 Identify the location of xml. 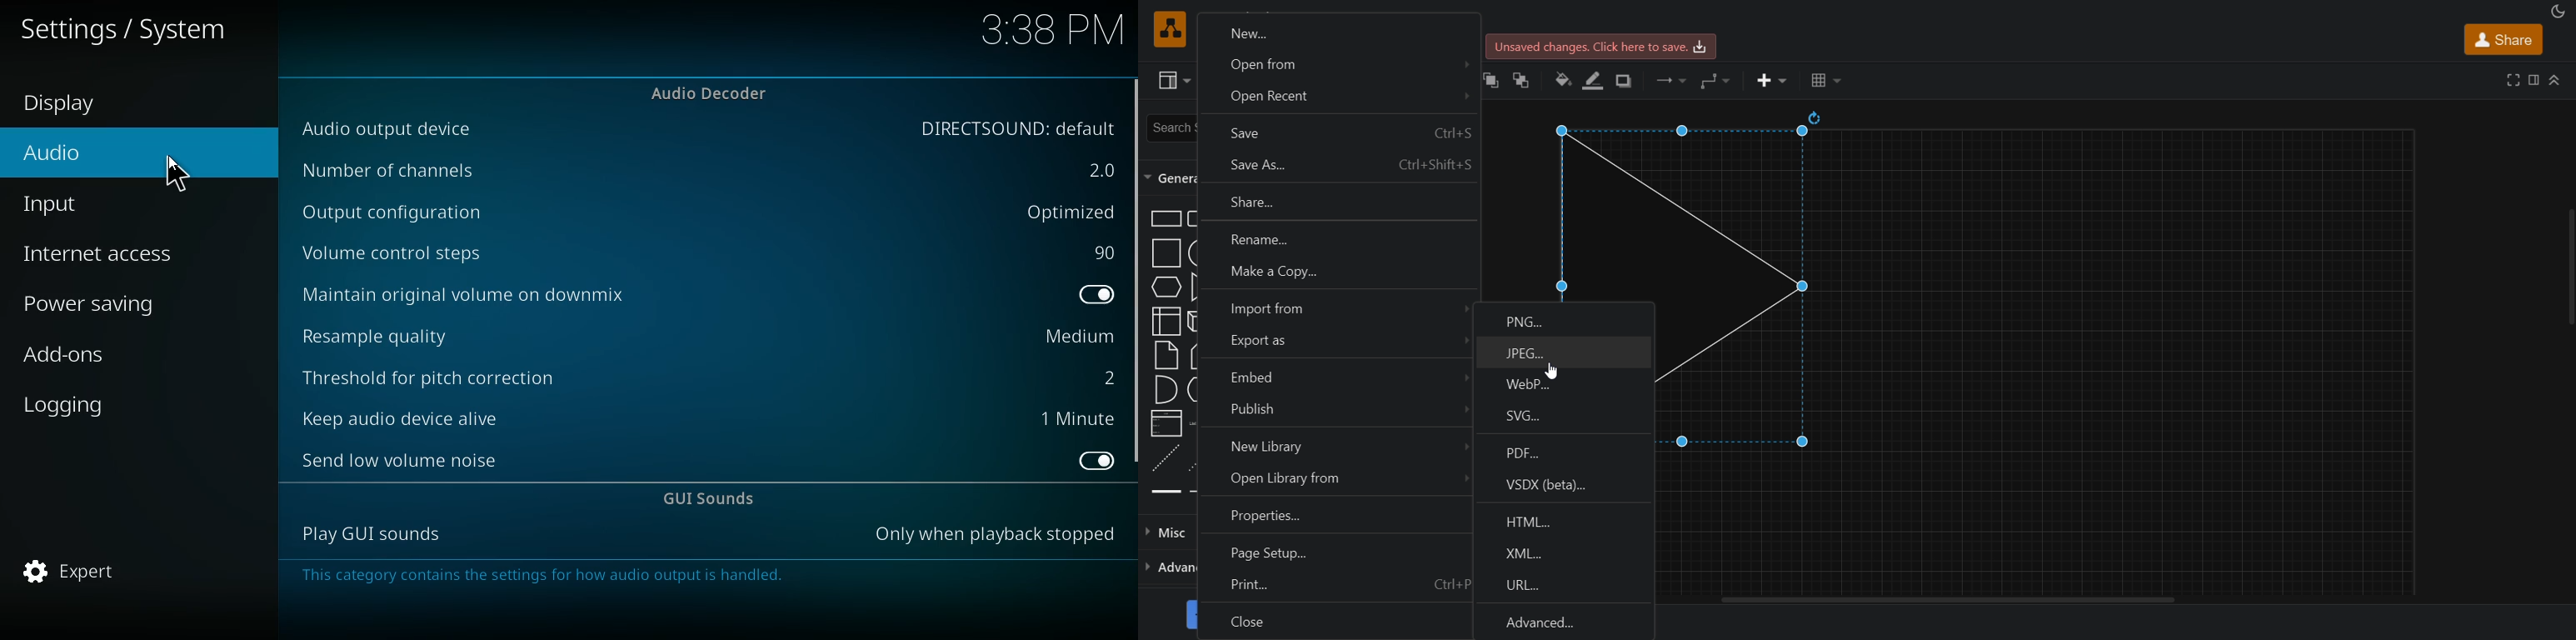
(1566, 552).